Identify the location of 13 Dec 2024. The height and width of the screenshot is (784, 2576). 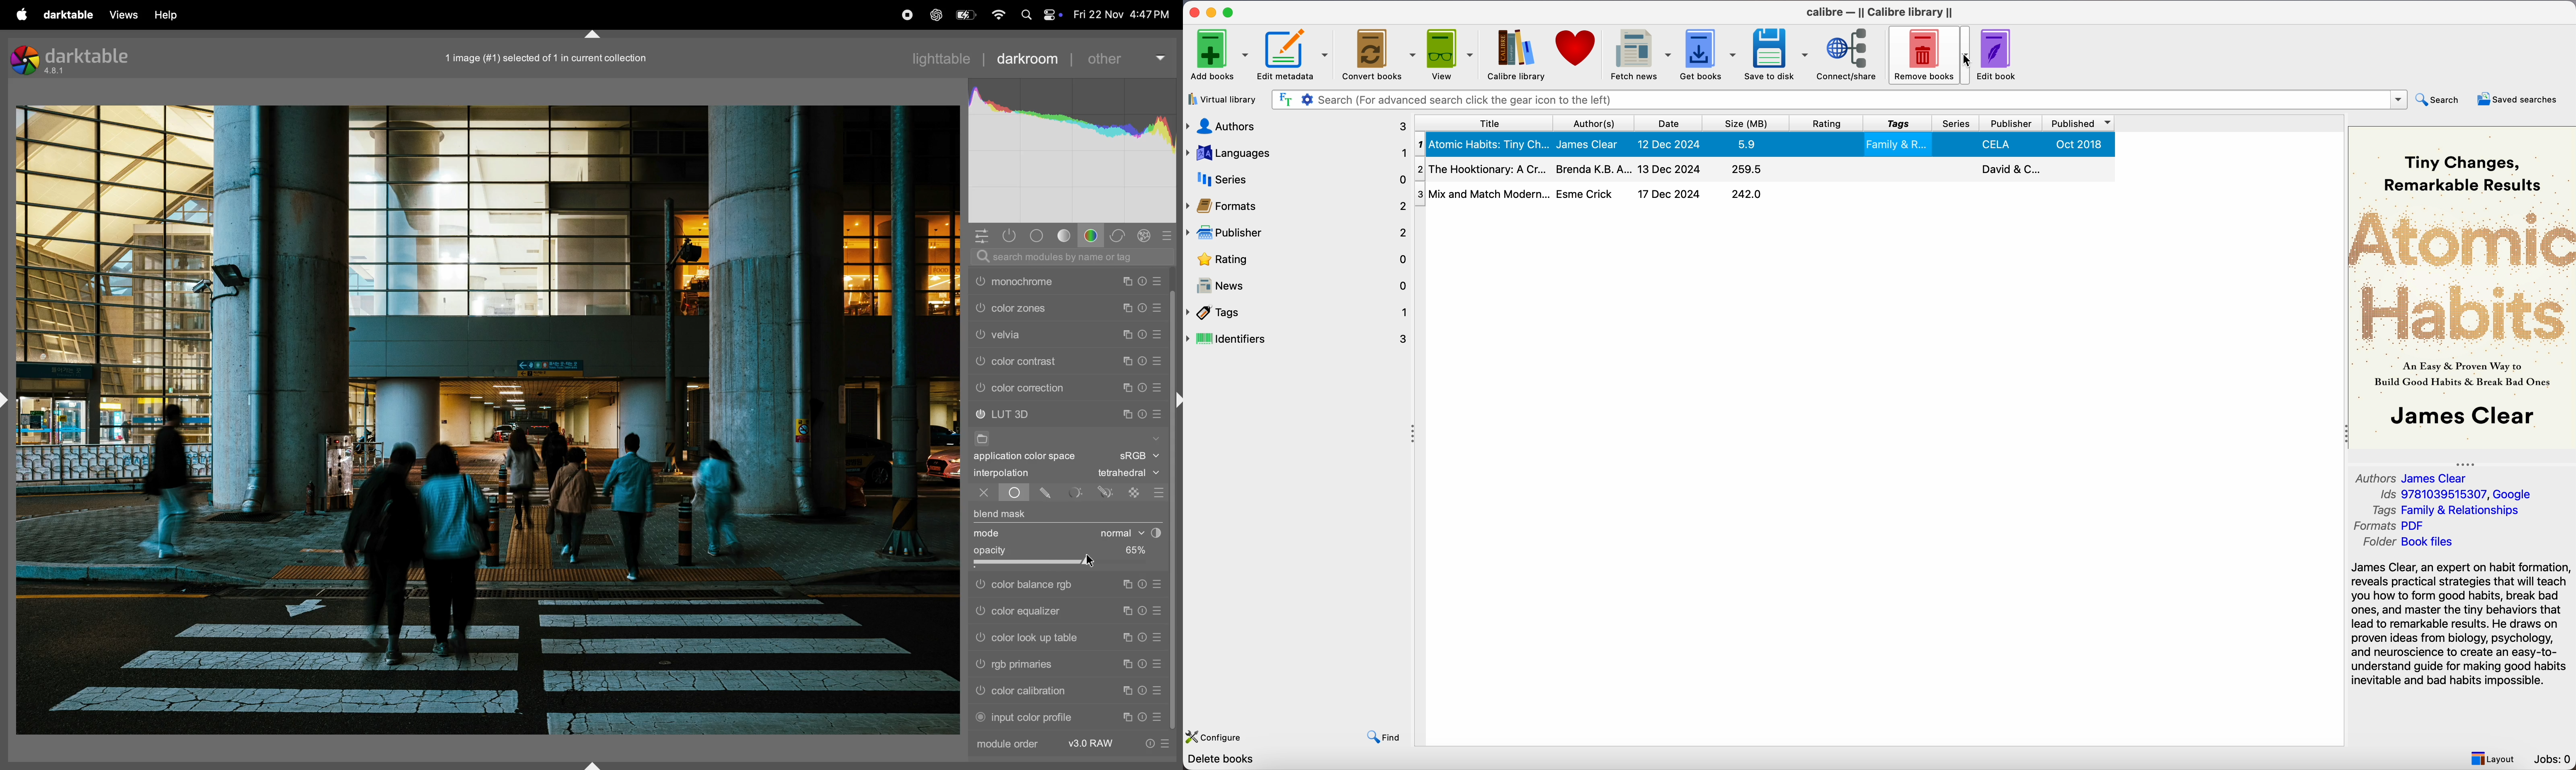
(1670, 169).